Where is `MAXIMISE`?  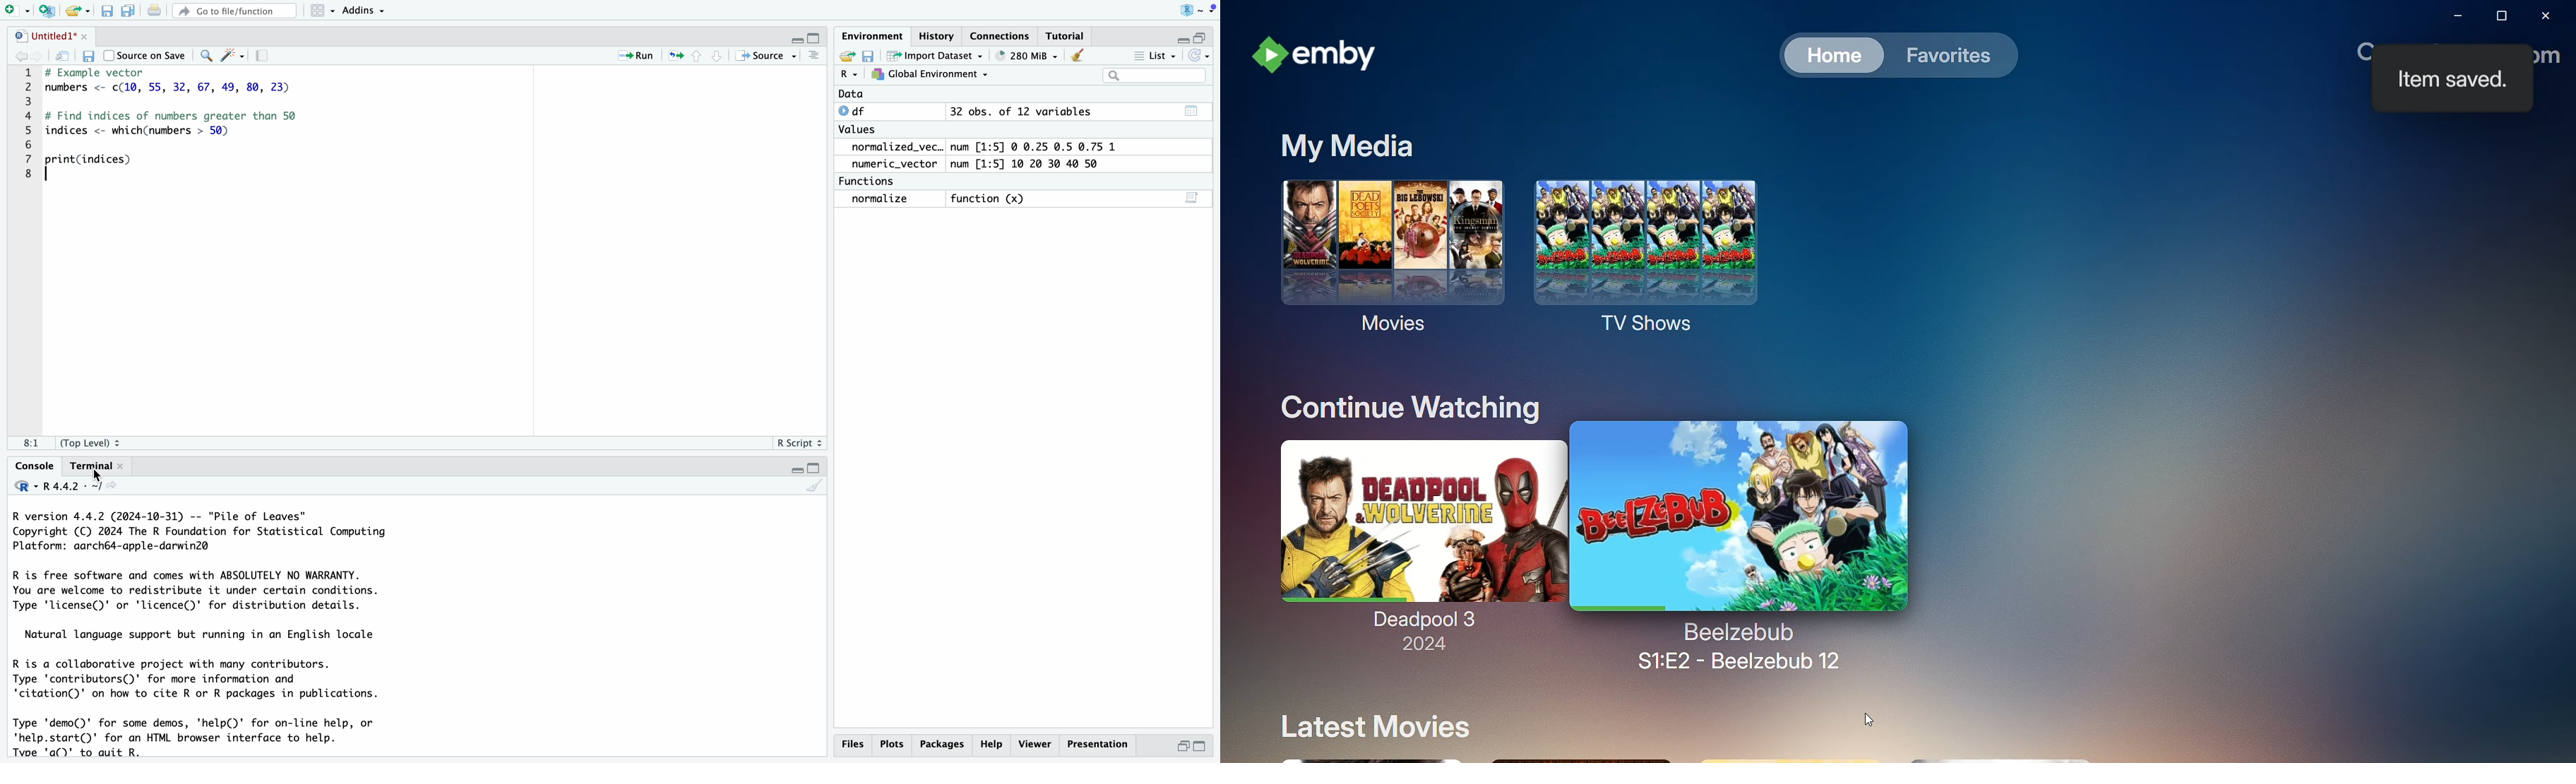 MAXIMISE is located at coordinates (1205, 34).